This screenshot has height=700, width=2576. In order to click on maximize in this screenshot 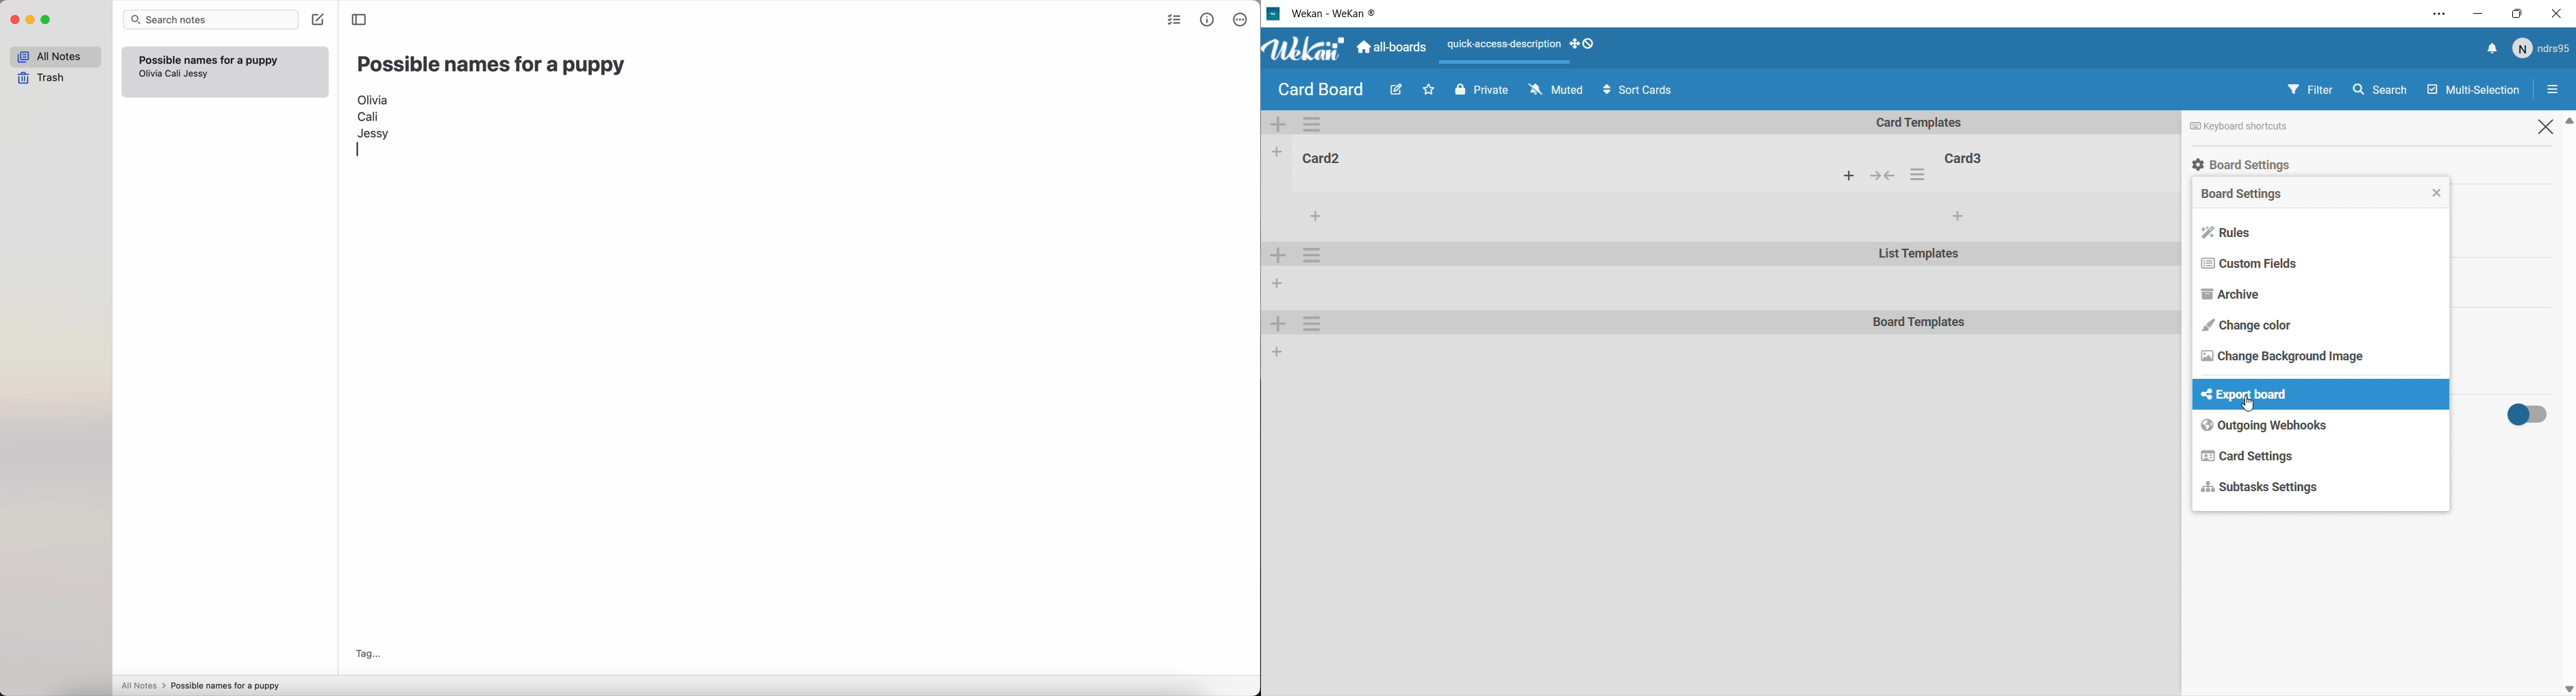, I will do `click(47, 21)`.